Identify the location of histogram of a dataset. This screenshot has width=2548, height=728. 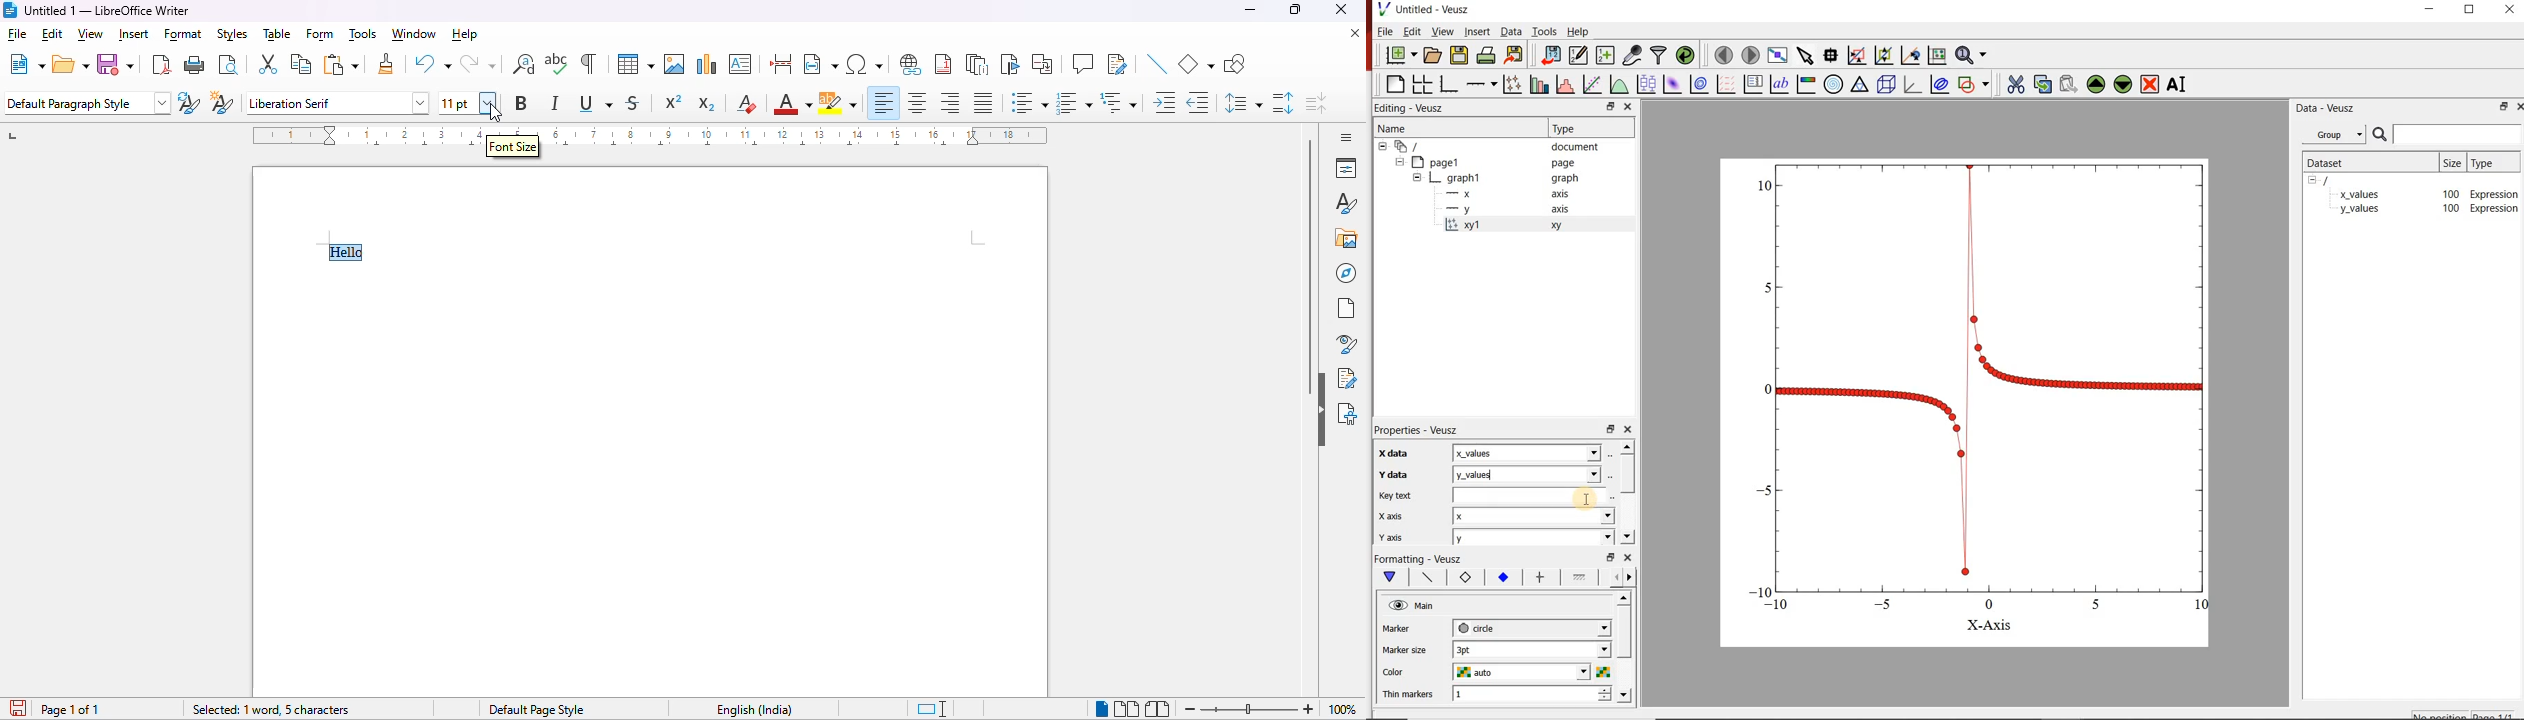
(1566, 85).